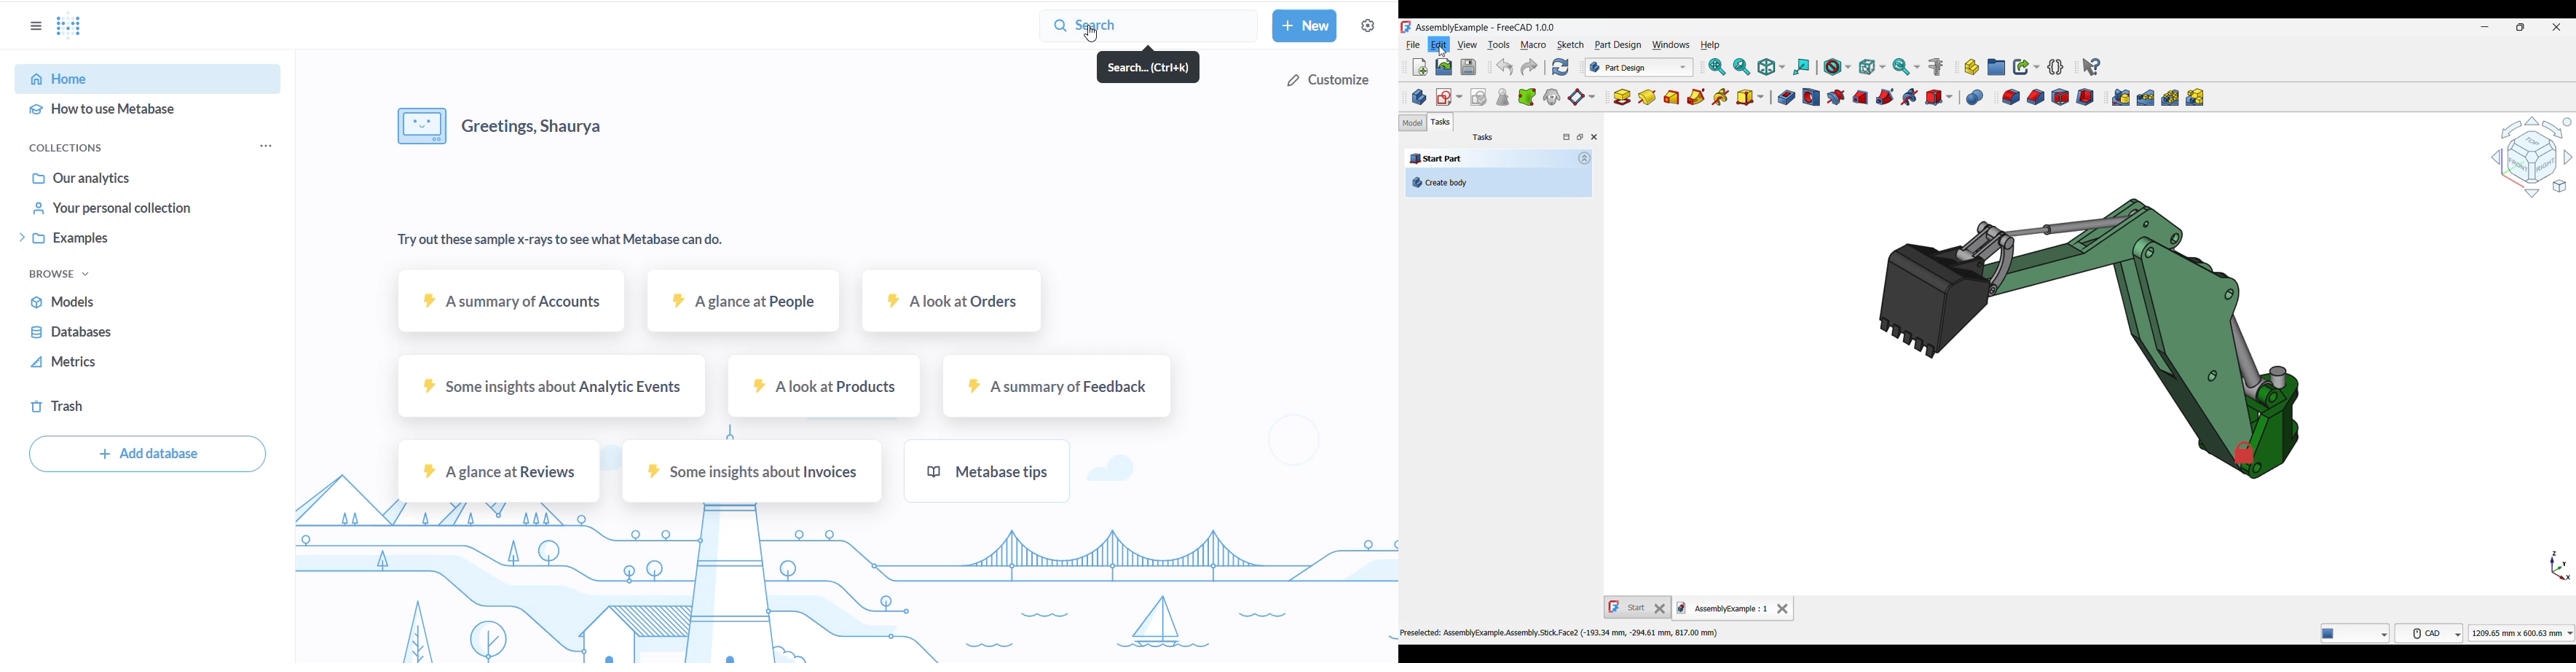  What do you see at coordinates (1152, 68) in the screenshot?
I see `Search...(Ctrl+k)` at bounding box center [1152, 68].